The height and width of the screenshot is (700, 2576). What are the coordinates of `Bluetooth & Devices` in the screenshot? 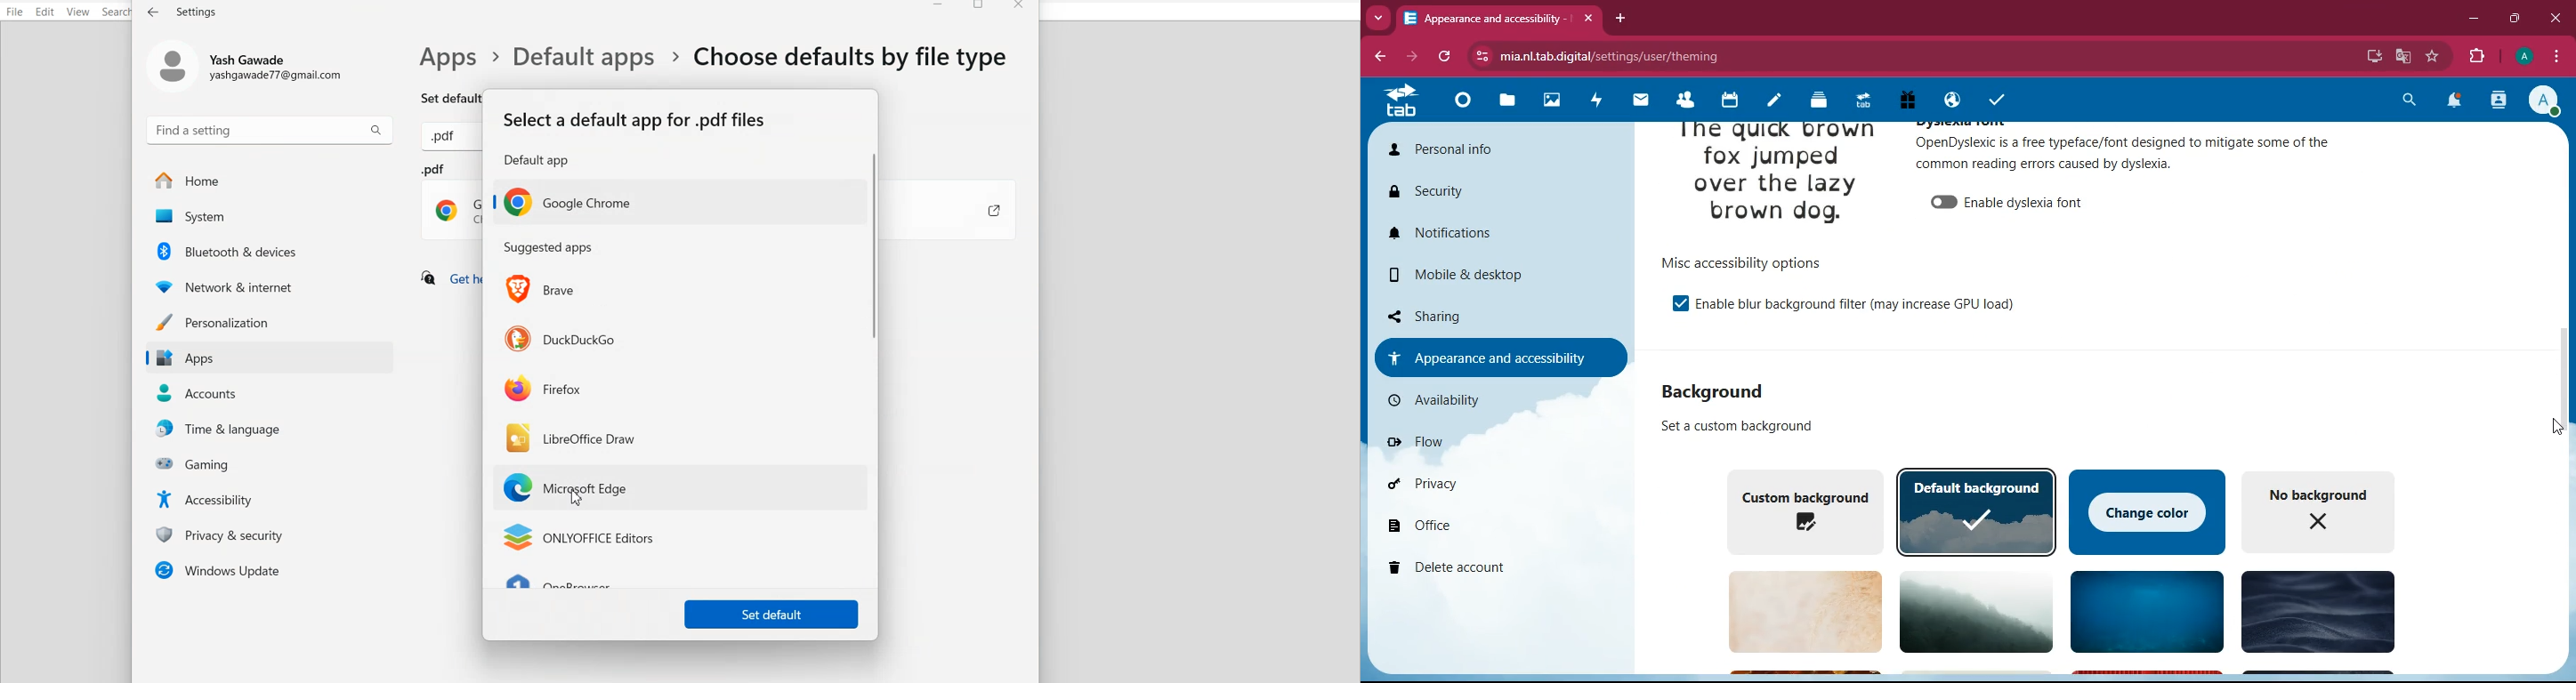 It's located at (272, 251).